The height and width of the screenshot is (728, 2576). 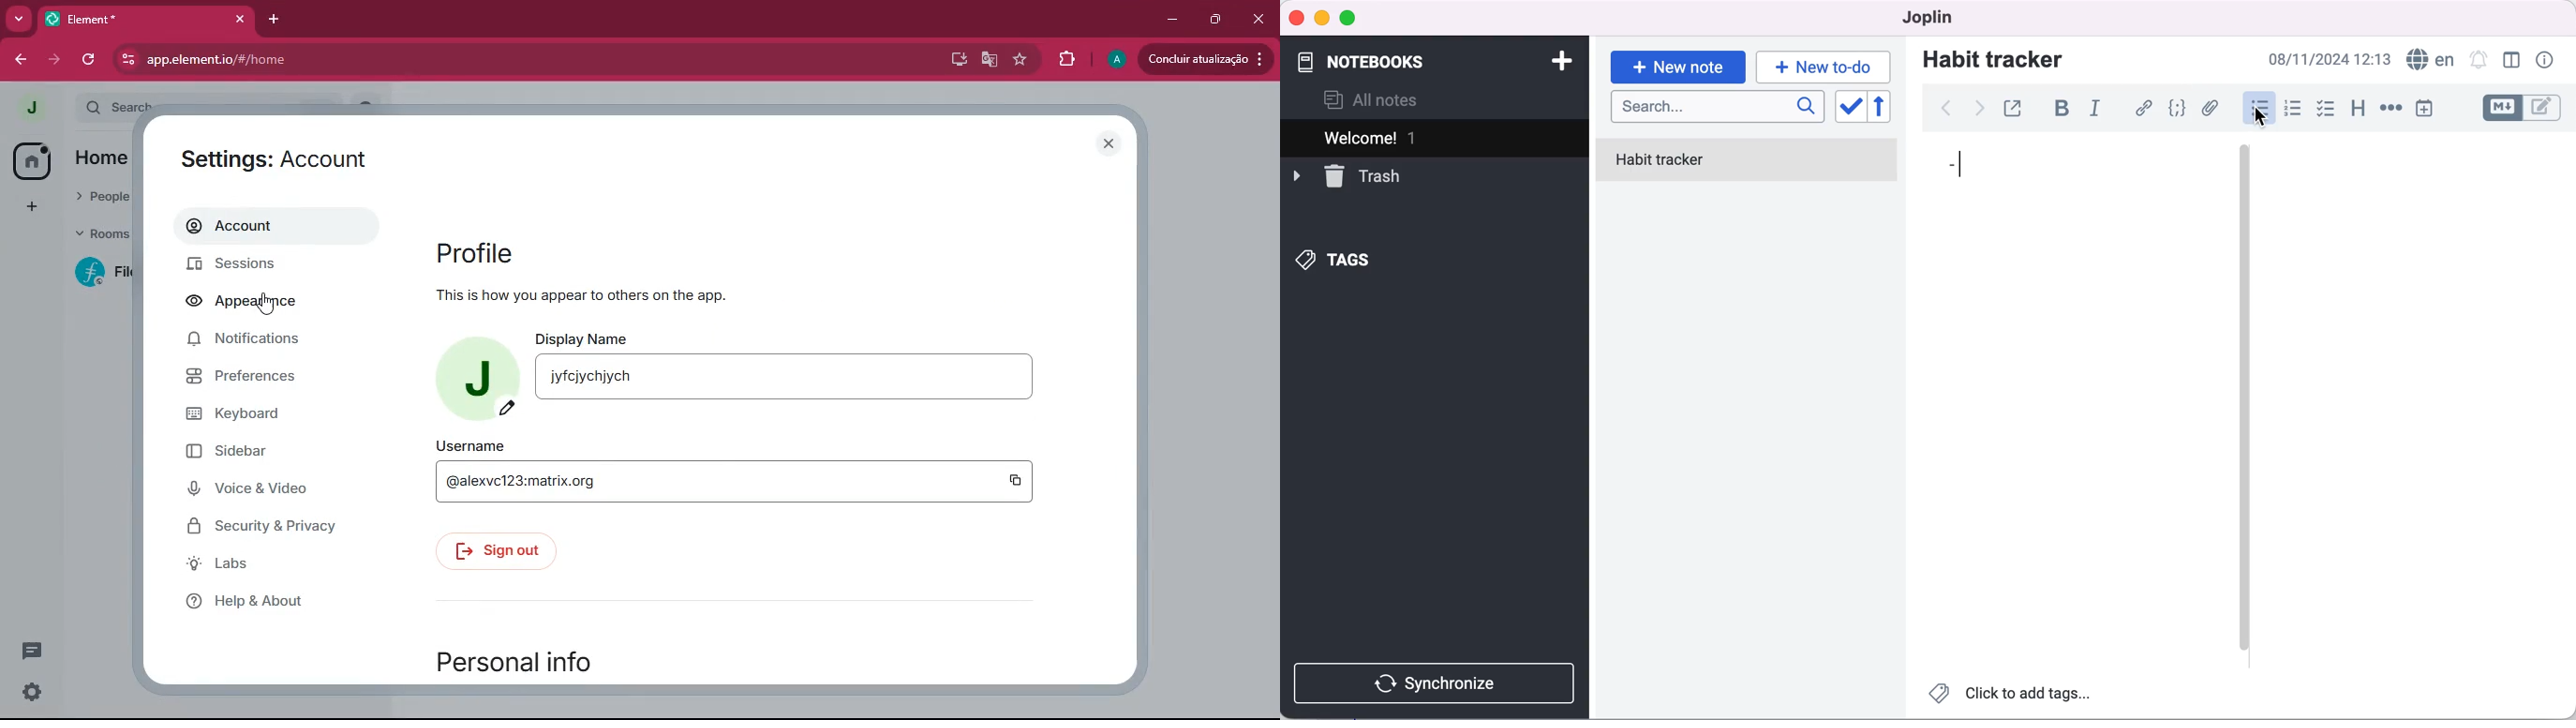 I want to click on insert time, so click(x=2424, y=108).